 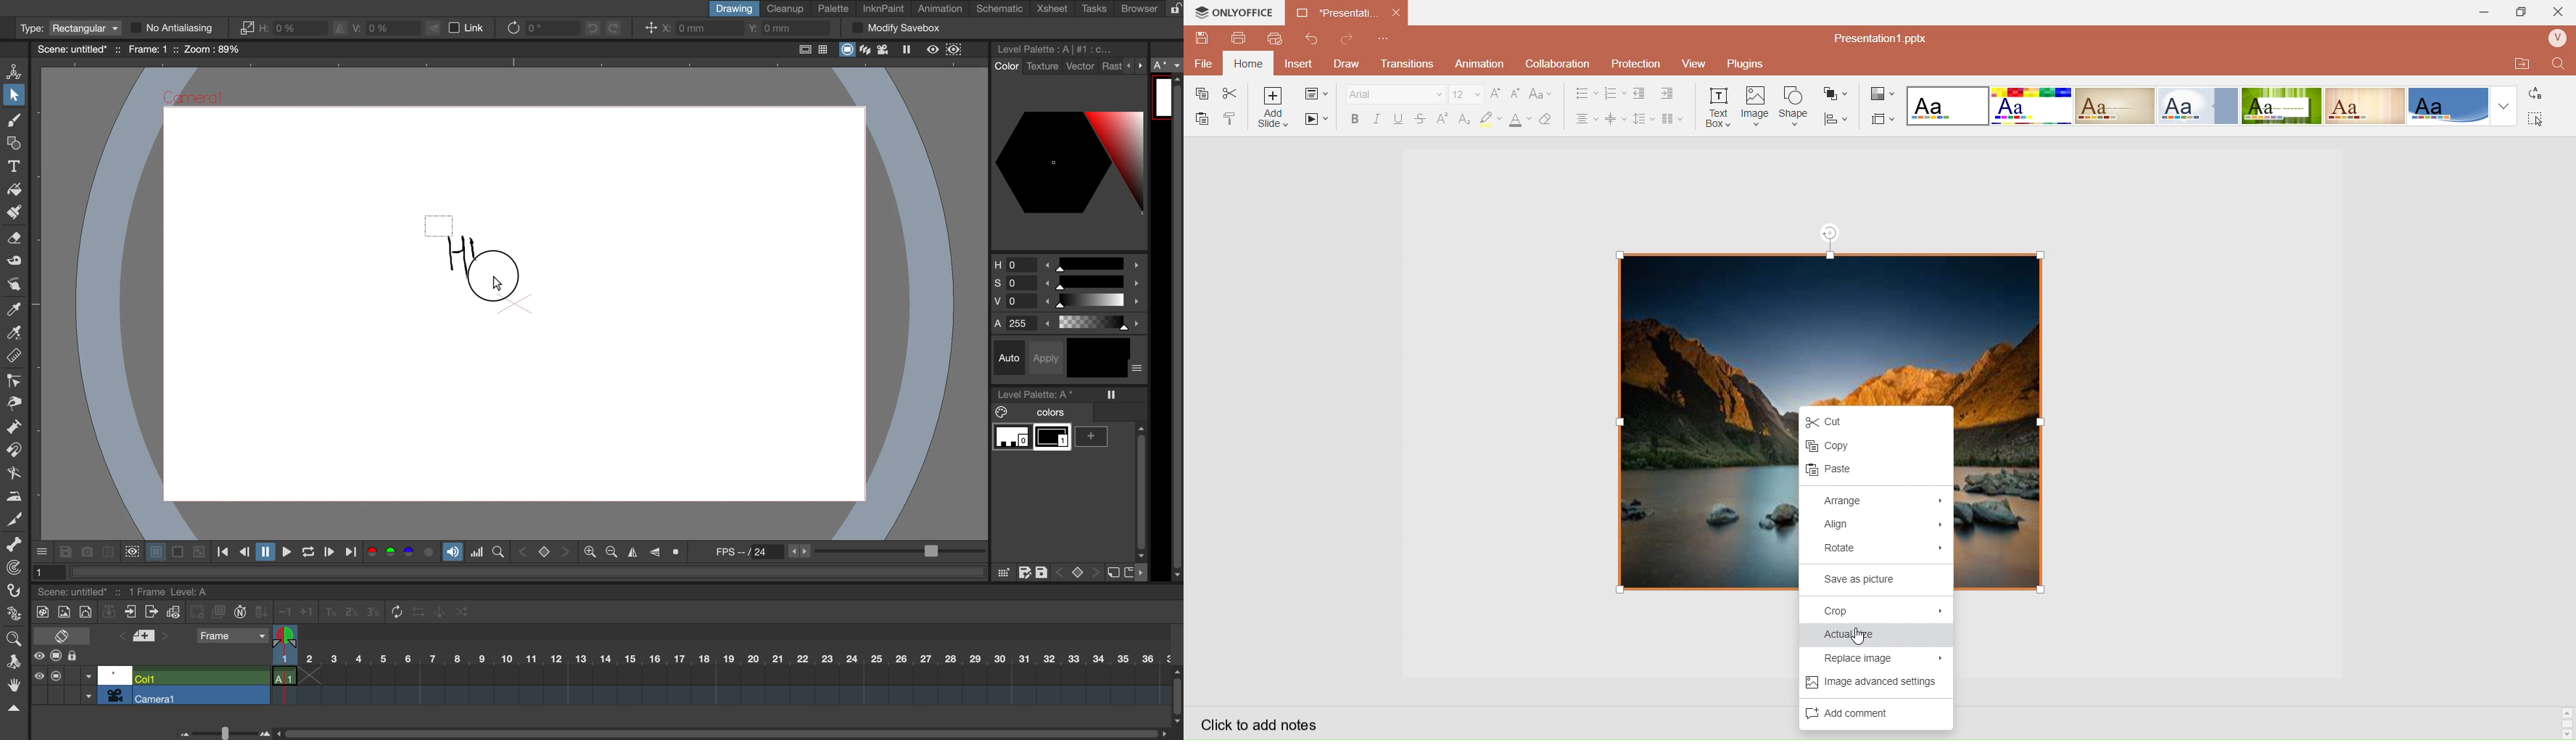 I want to click on Plugins, so click(x=1748, y=64).